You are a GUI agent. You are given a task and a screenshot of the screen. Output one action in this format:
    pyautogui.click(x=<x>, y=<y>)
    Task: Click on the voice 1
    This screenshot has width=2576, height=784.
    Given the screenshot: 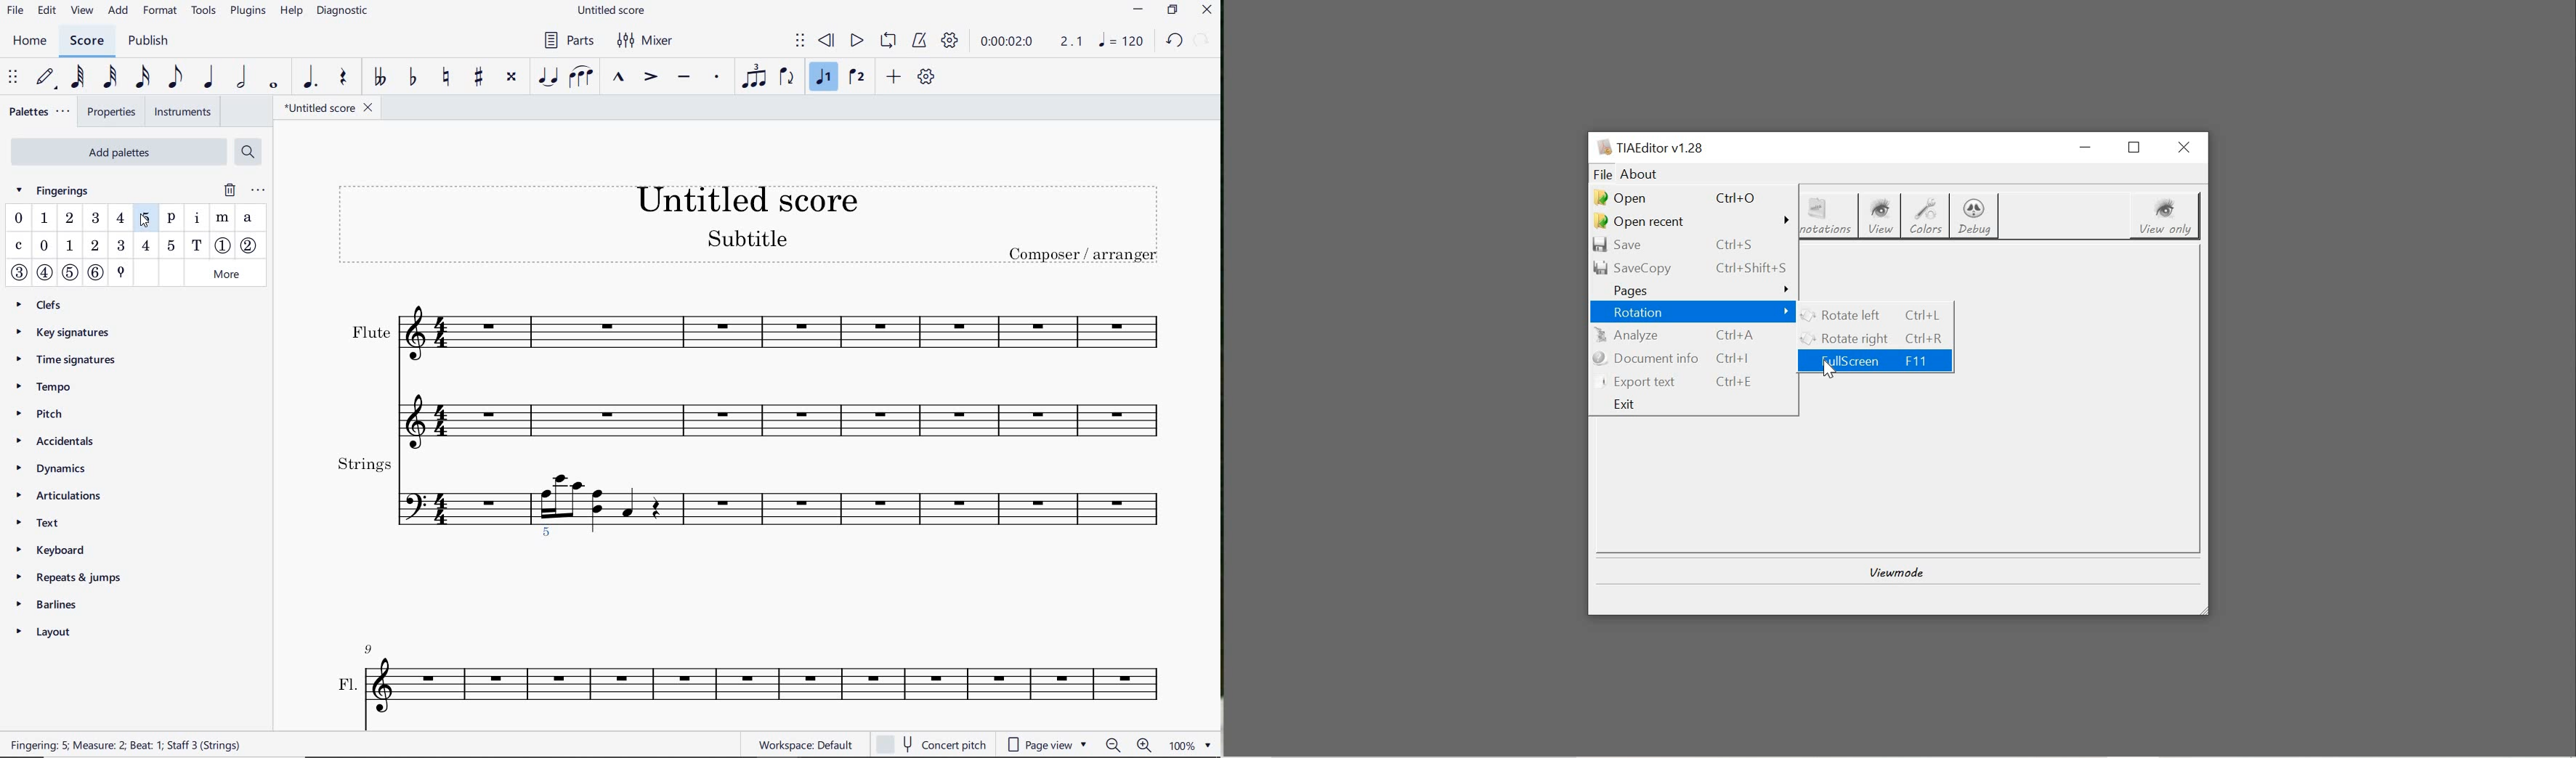 What is the action you would take?
    pyautogui.click(x=824, y=78)
    